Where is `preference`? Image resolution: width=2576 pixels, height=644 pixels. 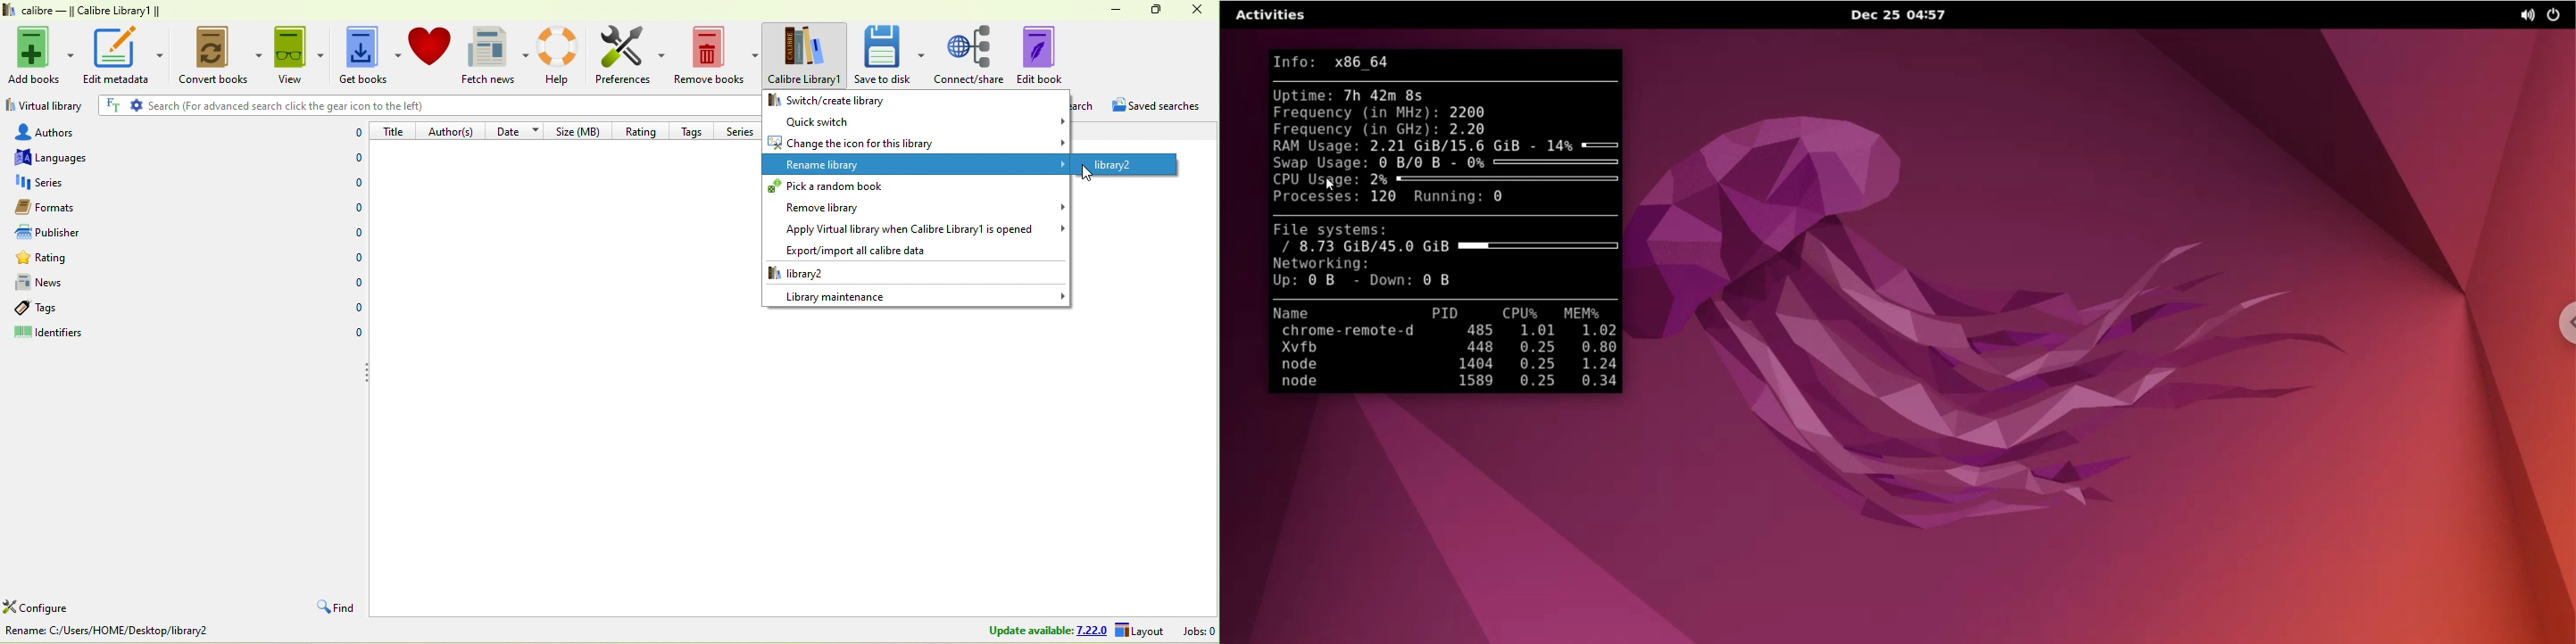
preference is located at coordinates (631, 56).